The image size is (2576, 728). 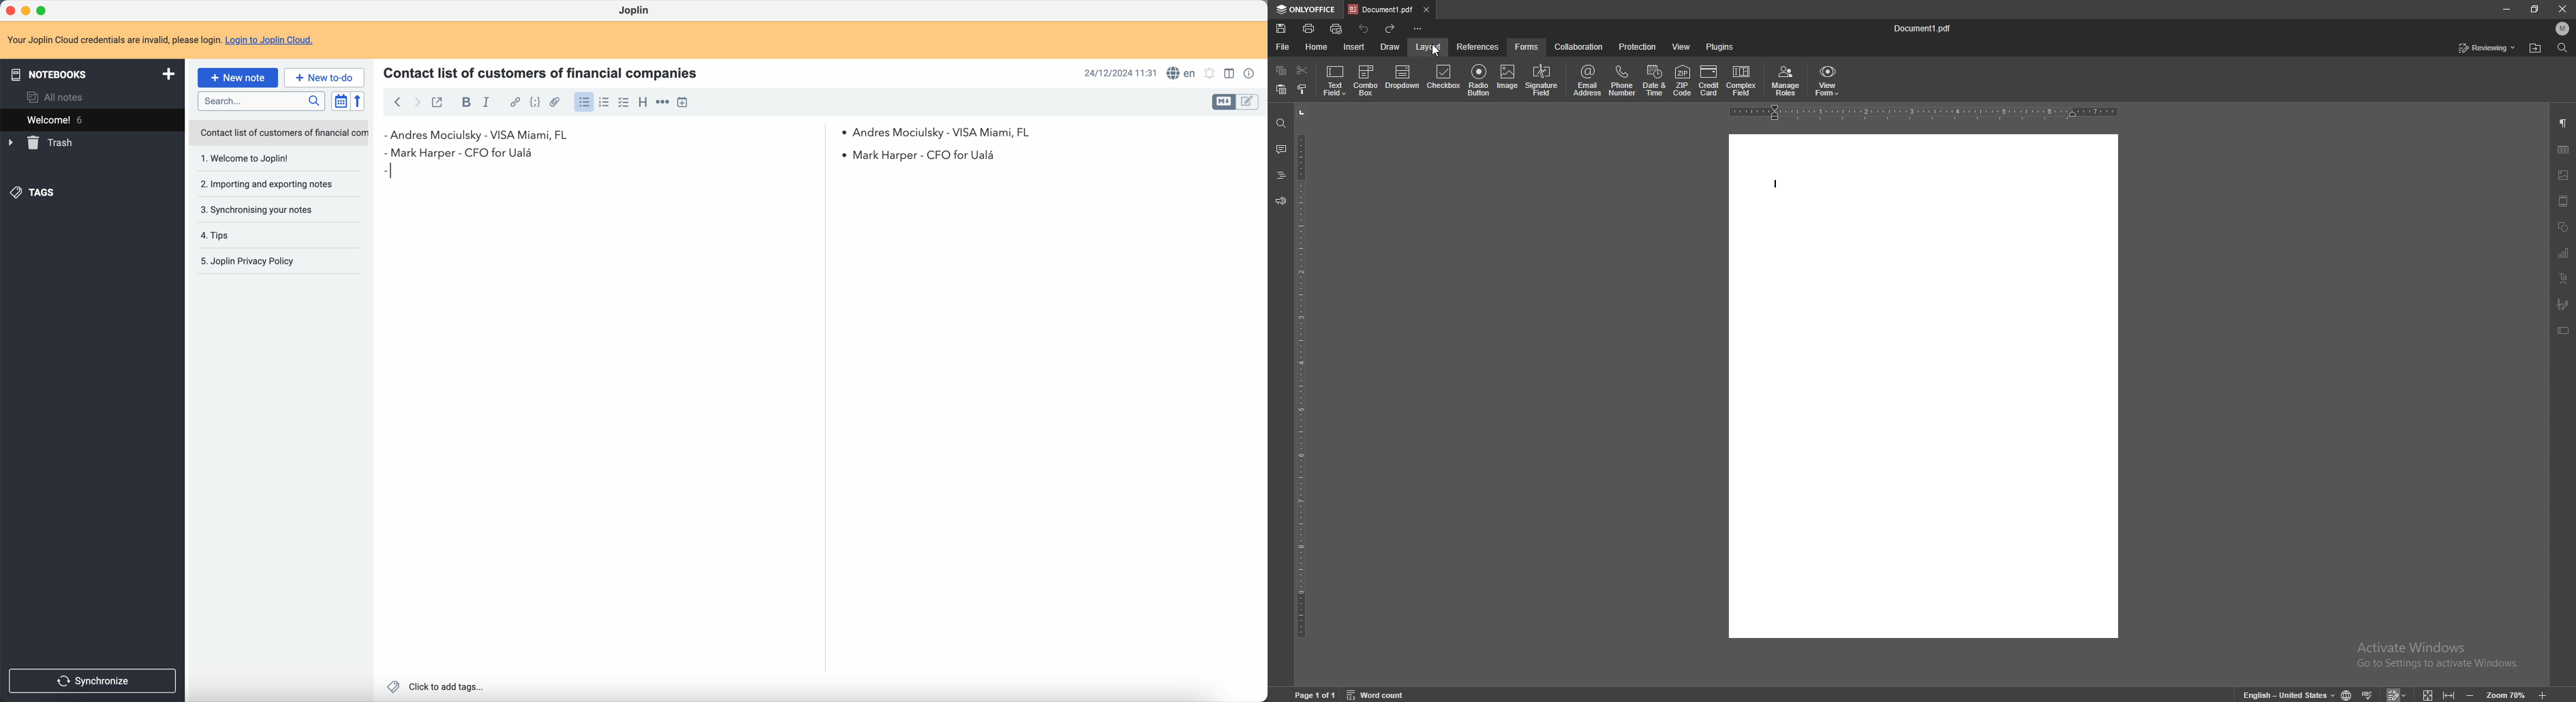 I want to click on note properties, so click(x=1251, y=74).